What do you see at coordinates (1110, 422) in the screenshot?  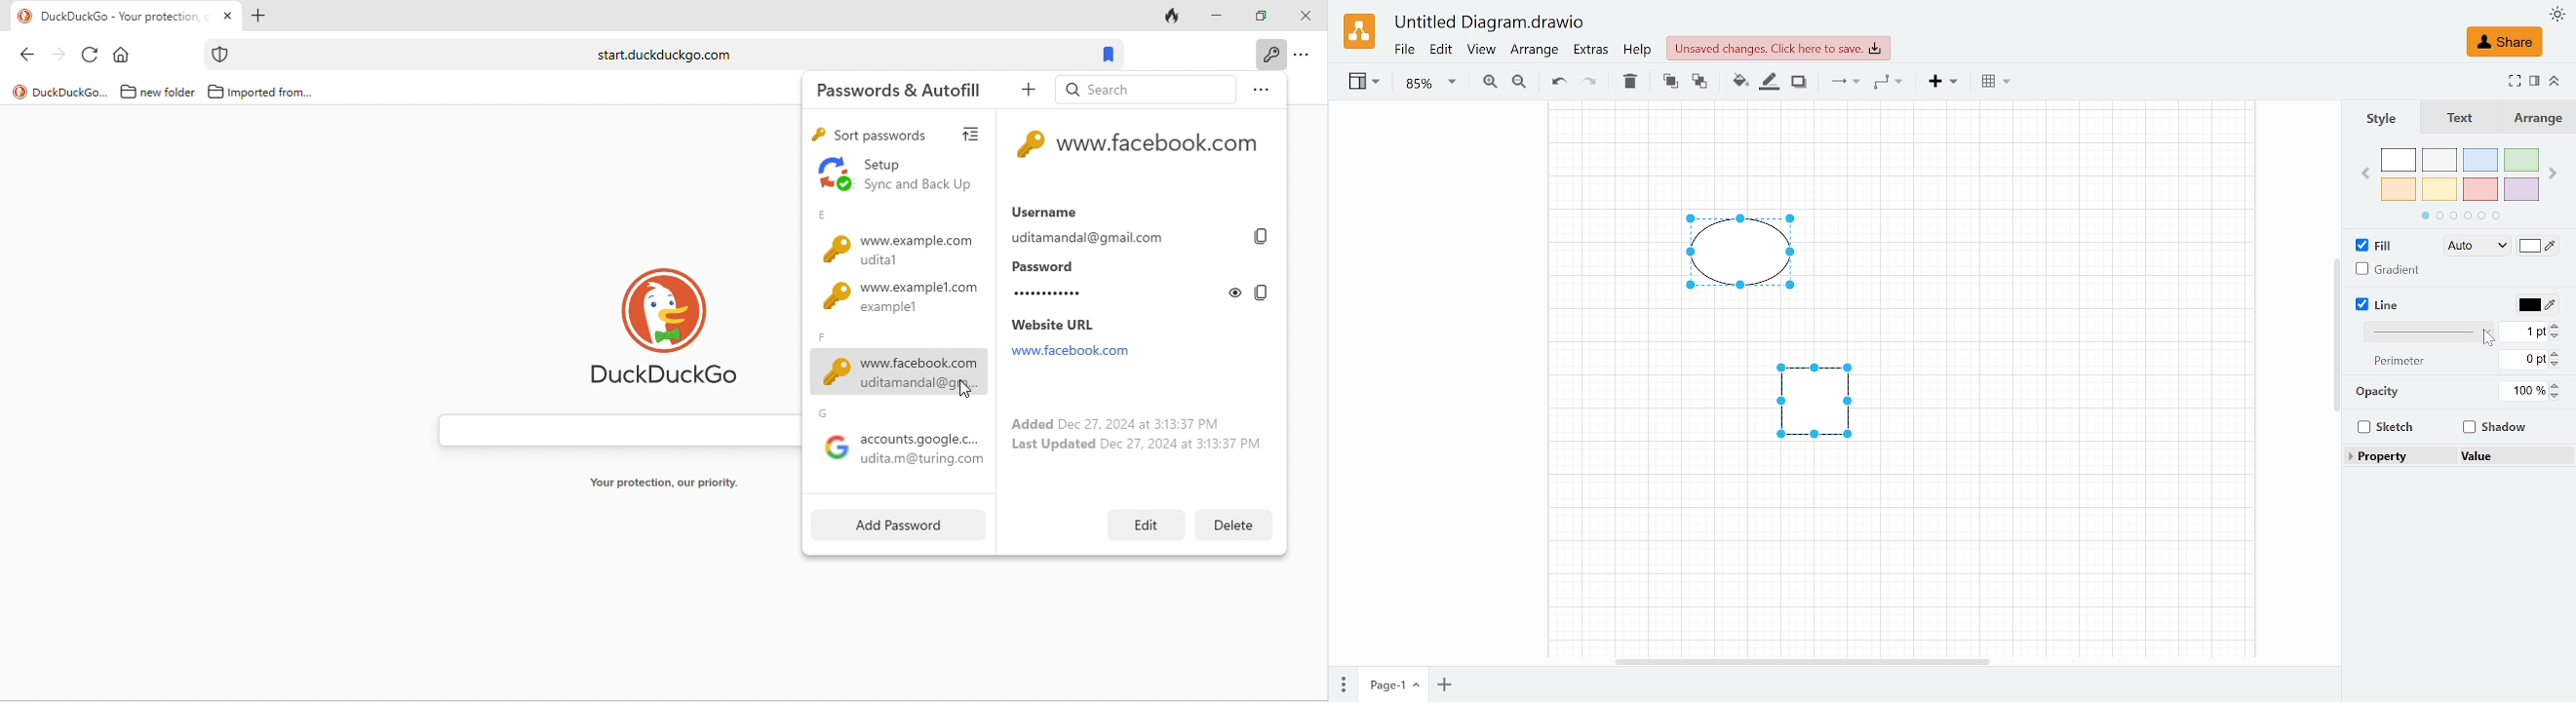 I see `added dec 27, 2024 at 3:13:37 PM` at bounding box center [1110, 422].